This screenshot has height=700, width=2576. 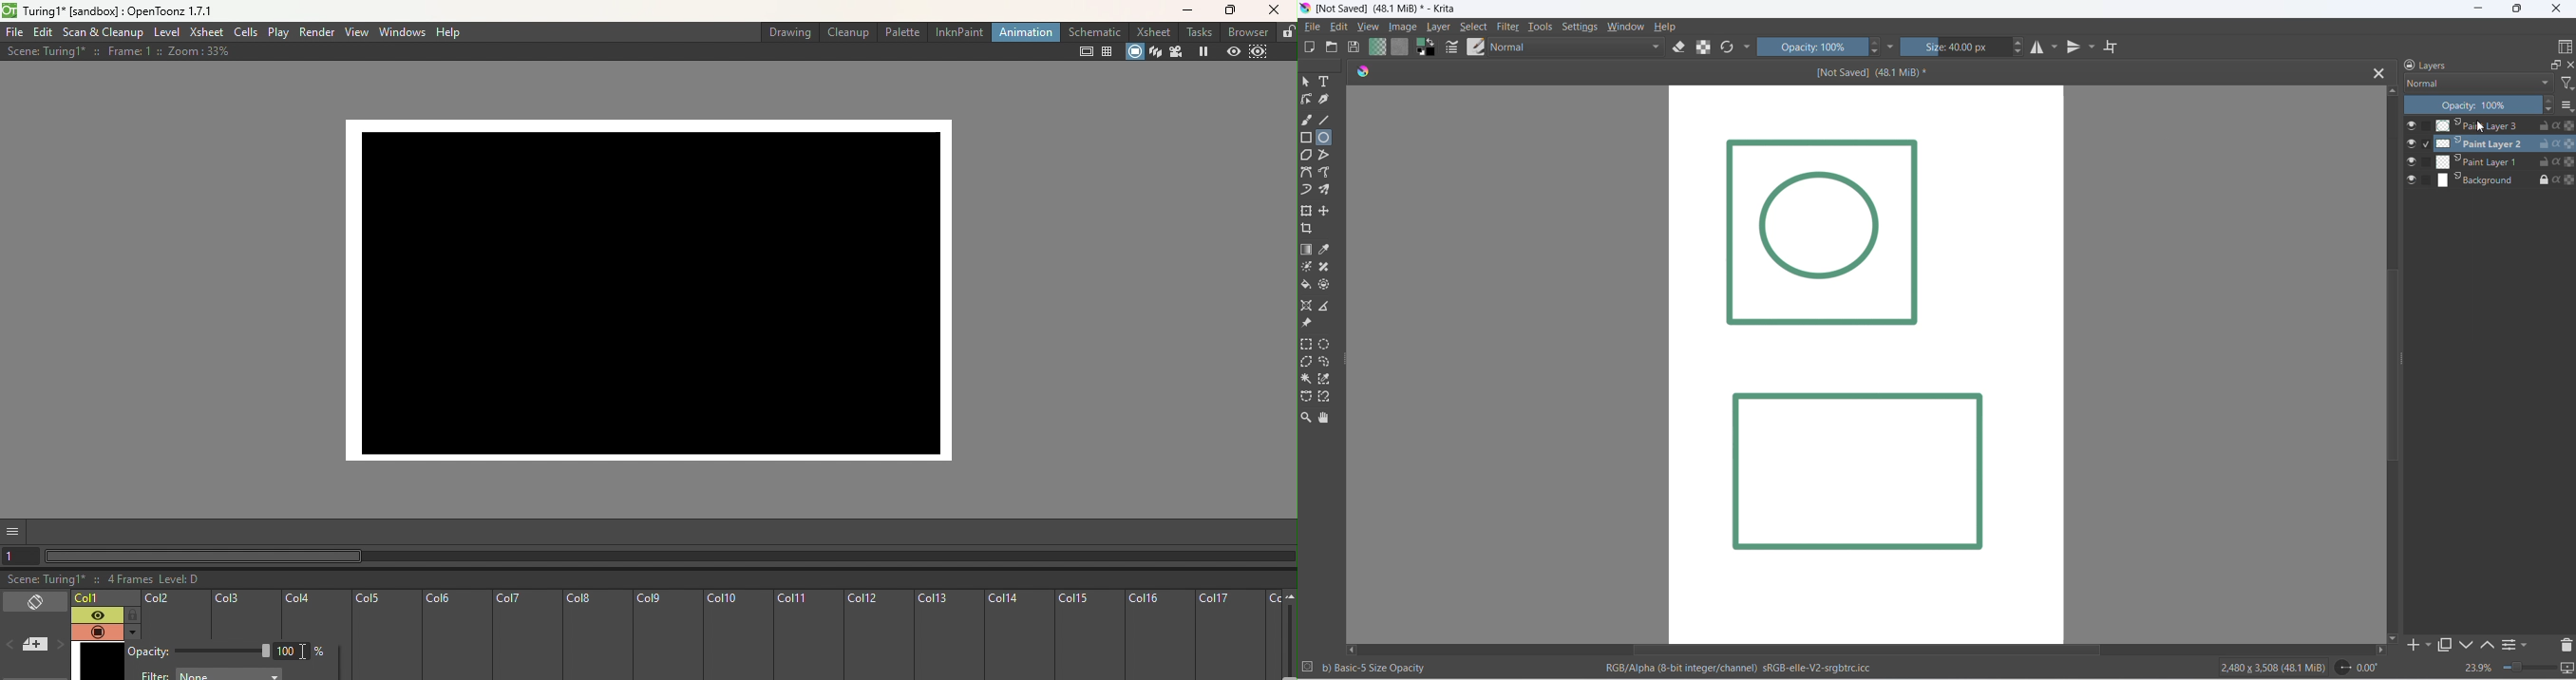 What do you see at coordinates (1329, 173) in the screenshot?
I see `freehand path tool` at bounding box center [1329, 173].